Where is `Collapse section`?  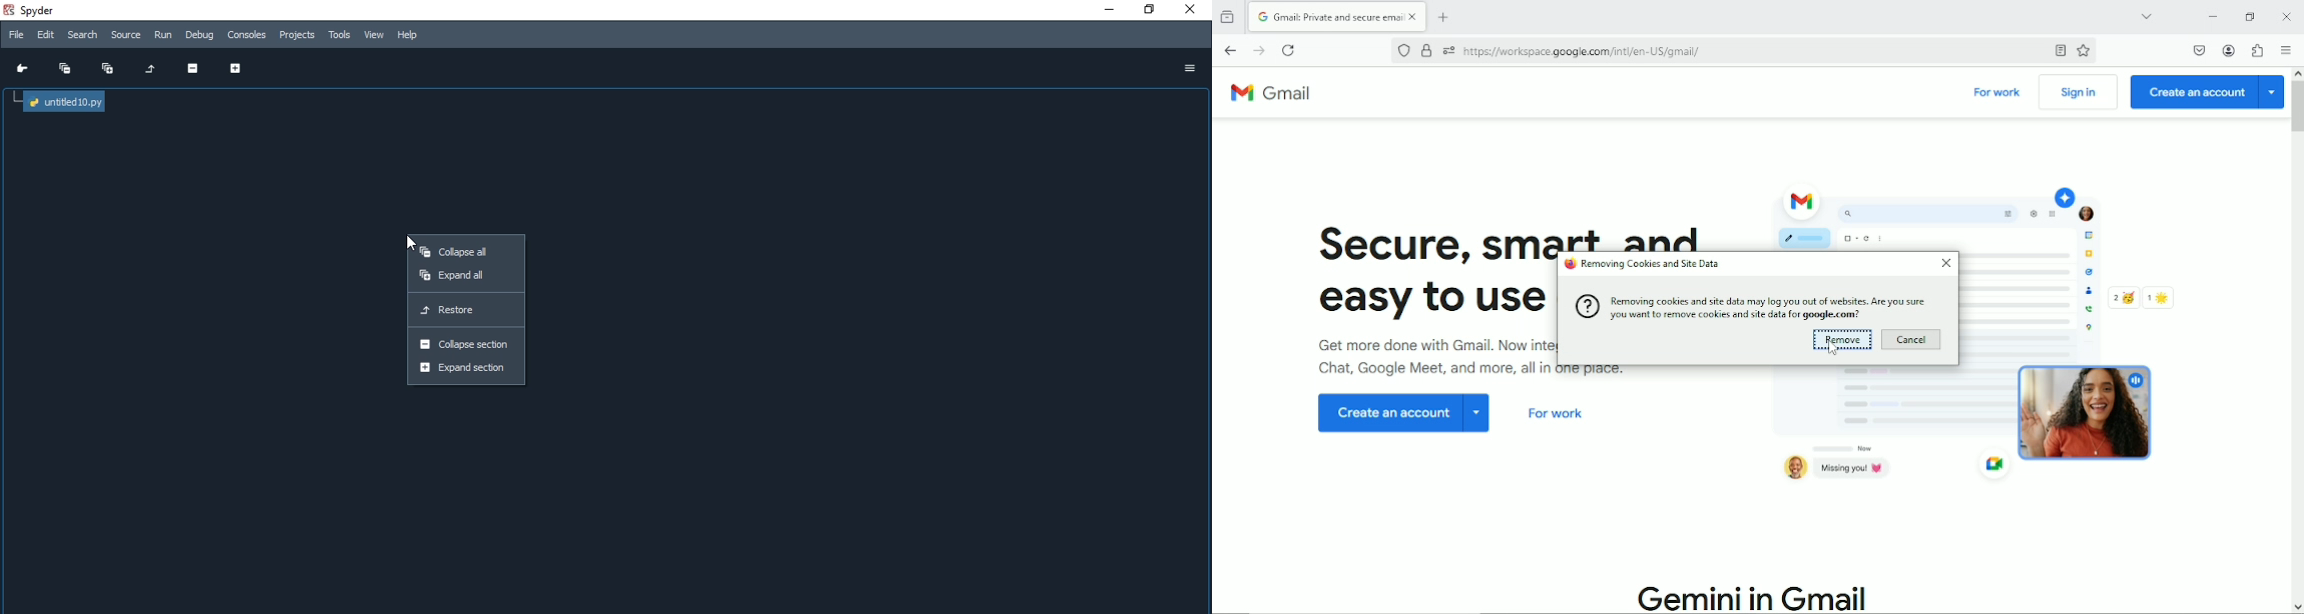
Collapse section is located at coordinates (467, 345).